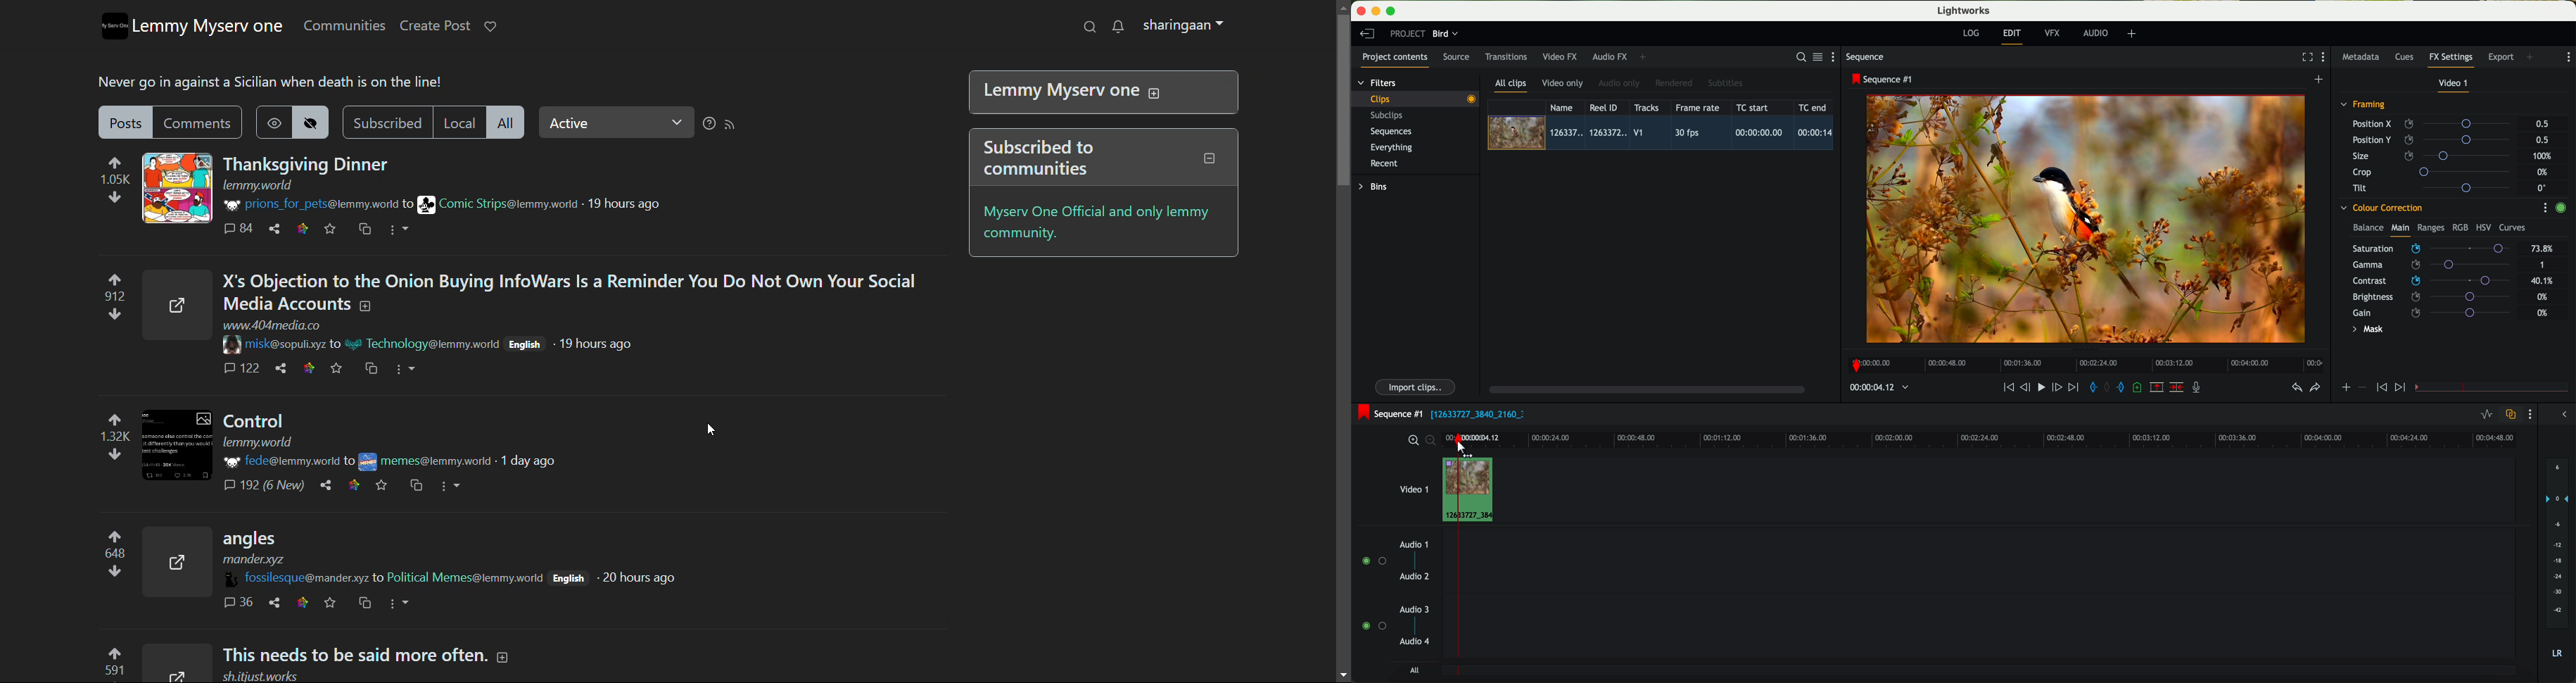  I want to click on posts, so click(126, 122).